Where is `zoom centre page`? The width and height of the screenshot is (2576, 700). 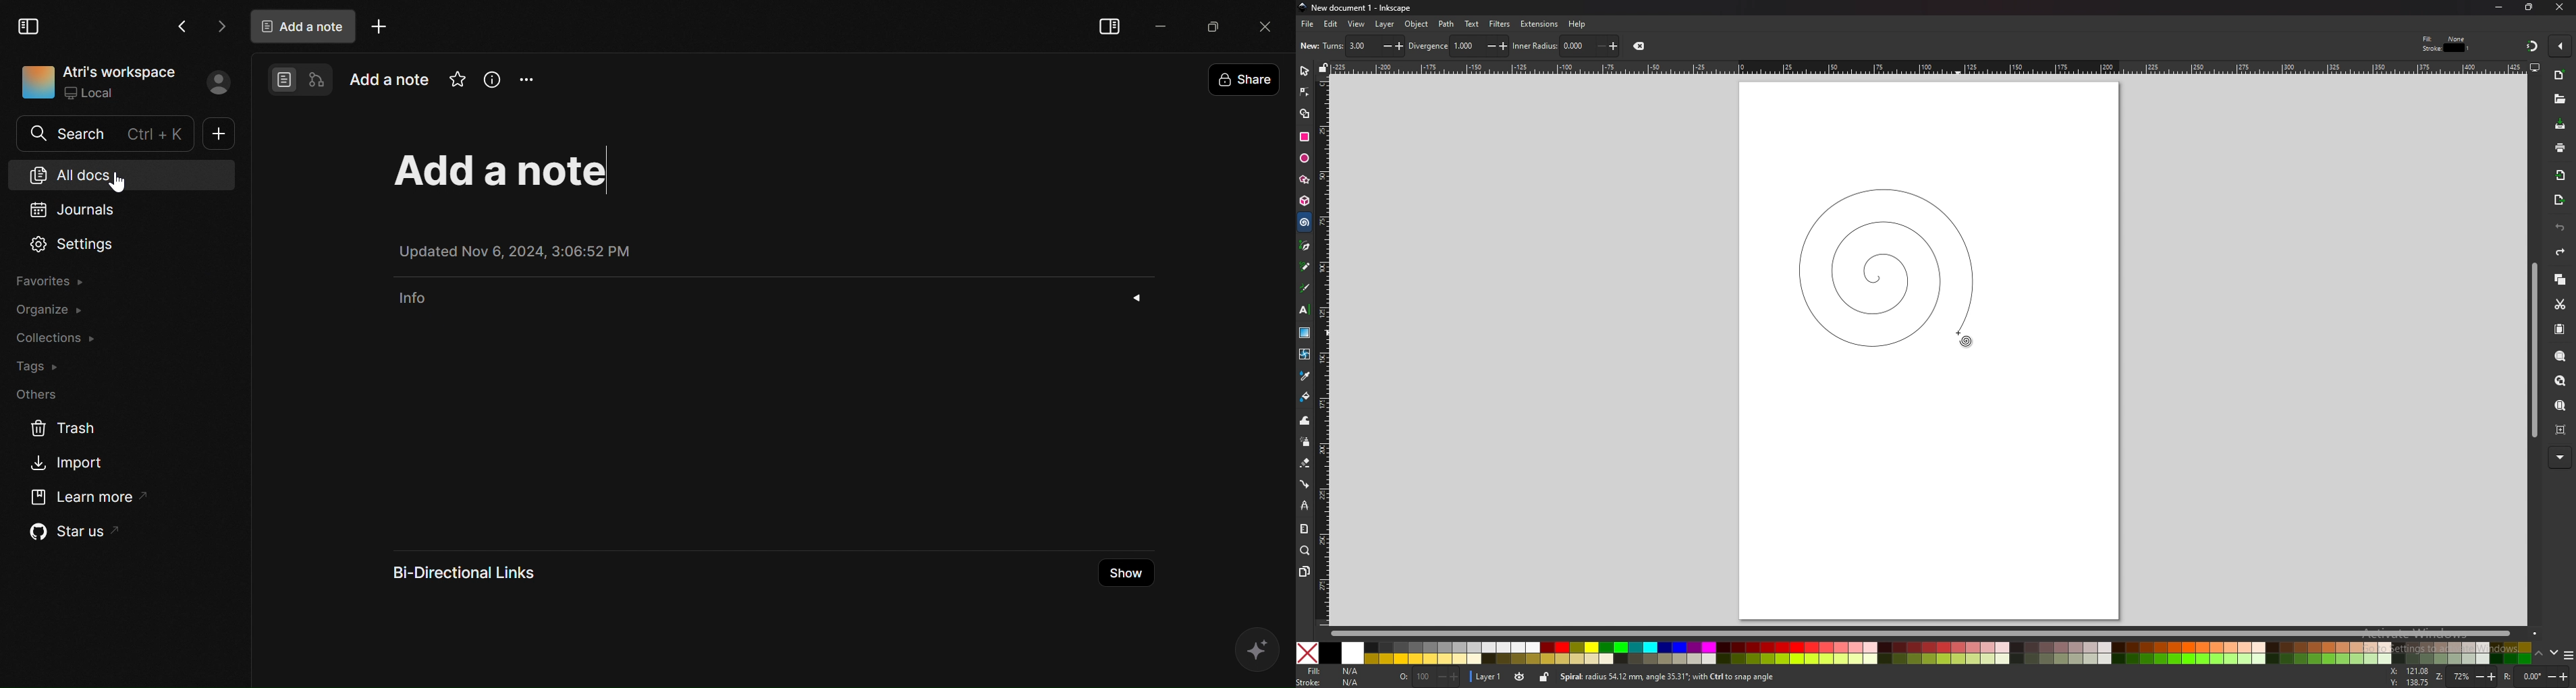
zoom centre page is located at coordinates (2561, 429).